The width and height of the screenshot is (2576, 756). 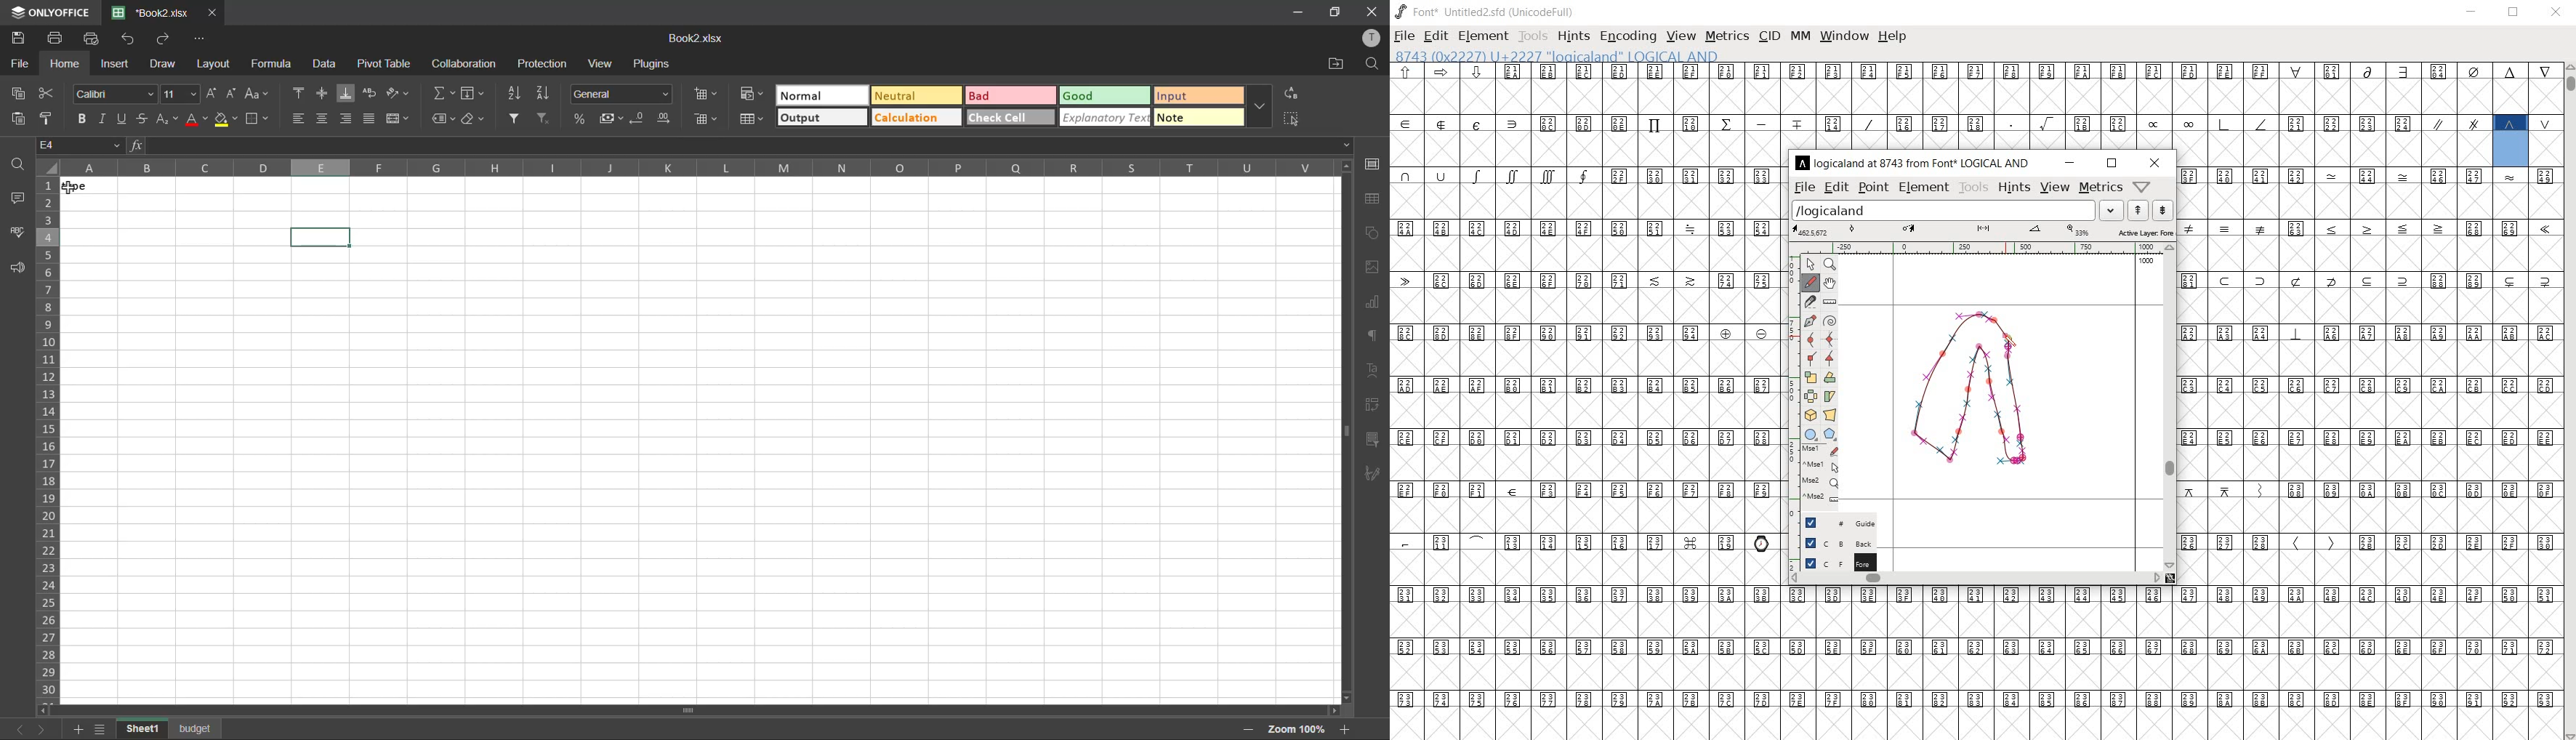 I want to click on input, so click(x=1199, y=95).